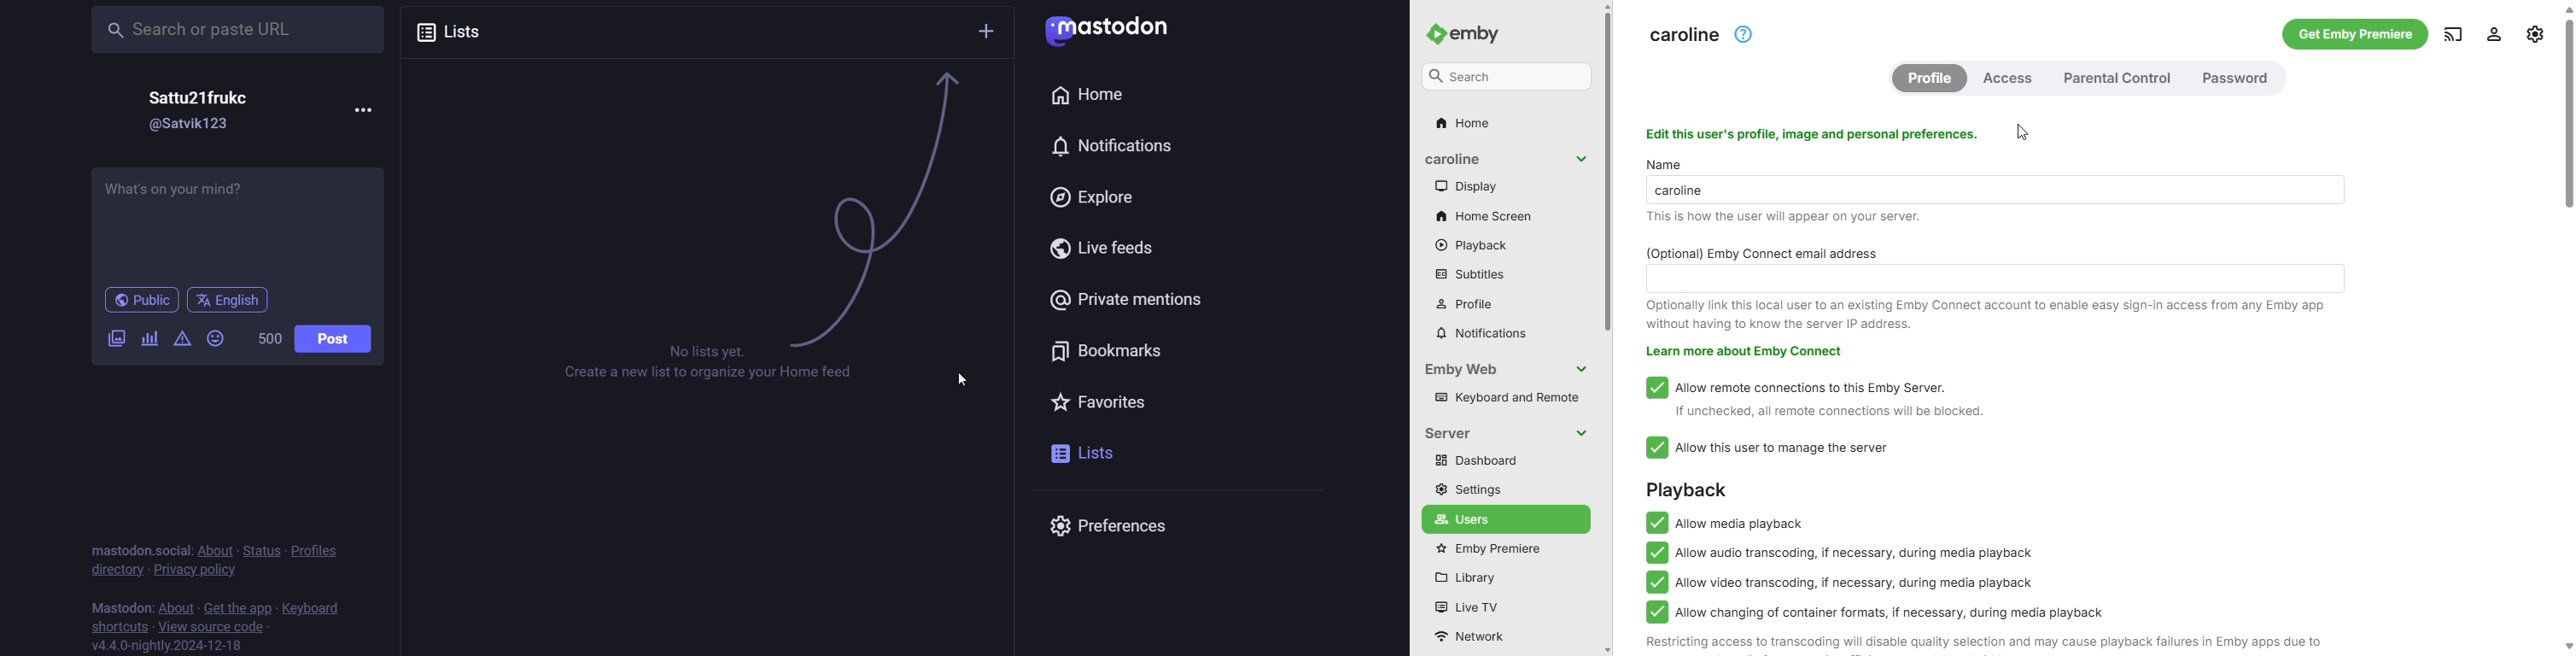  Describe the element at coordinates (189, 126) in the screenshot. I see `@satvik123` at that location.